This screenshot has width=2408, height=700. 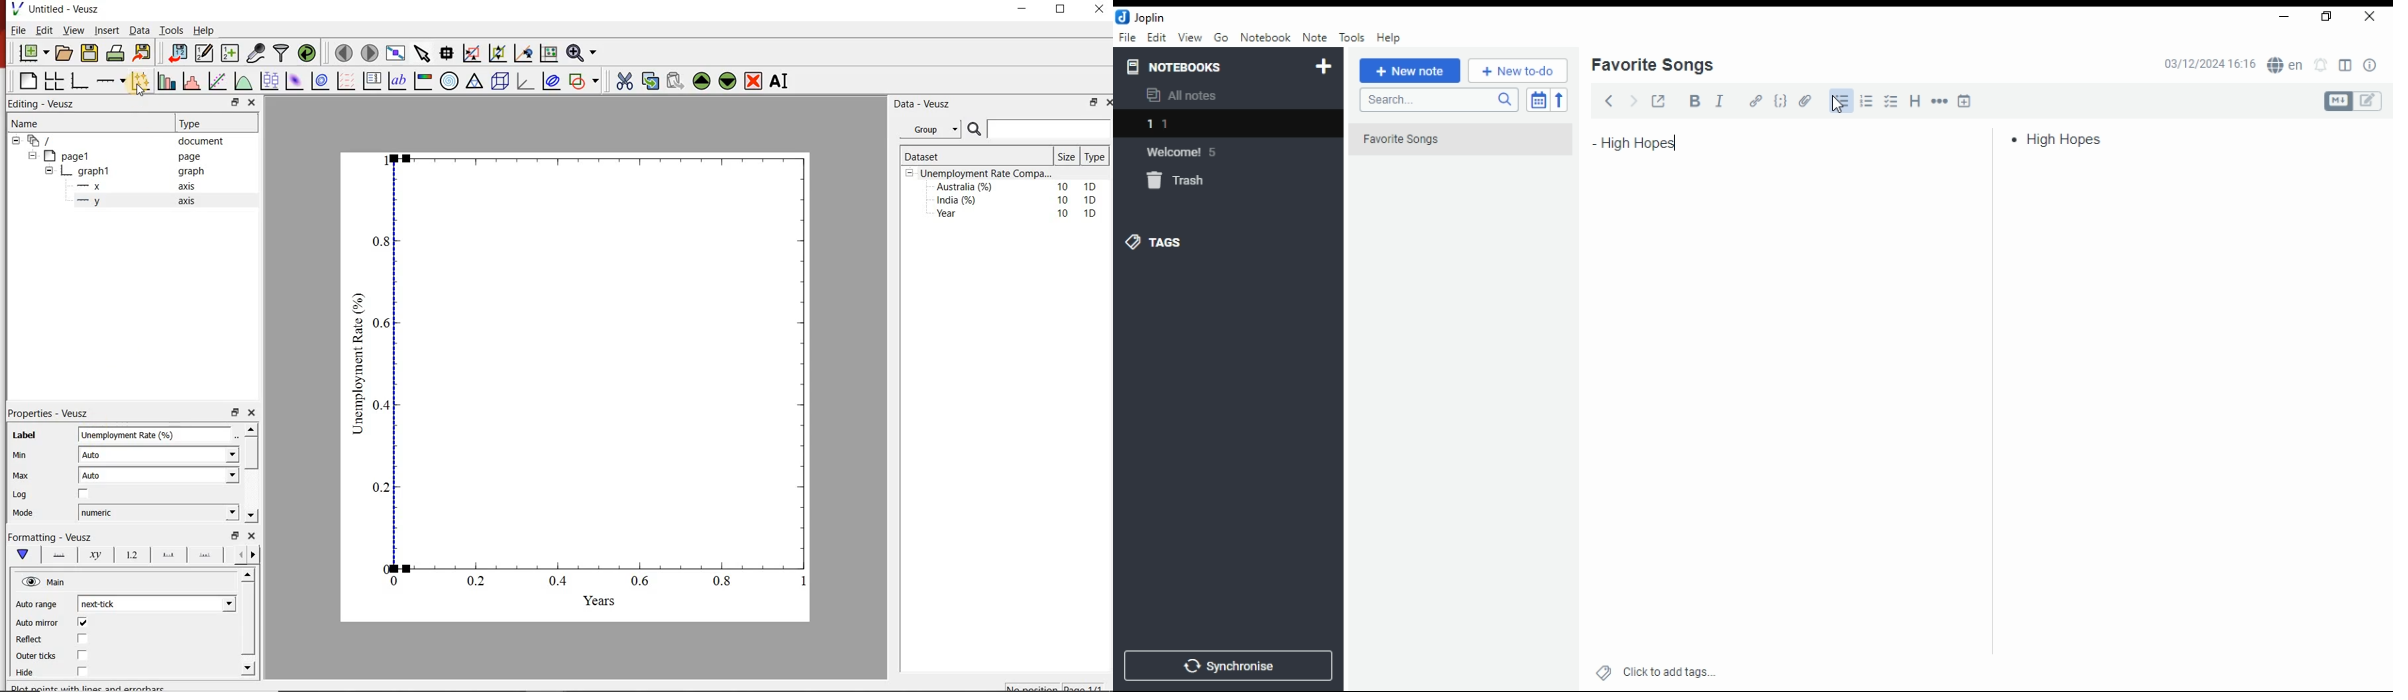 I want to click on move right, so click(x=253, y=555).